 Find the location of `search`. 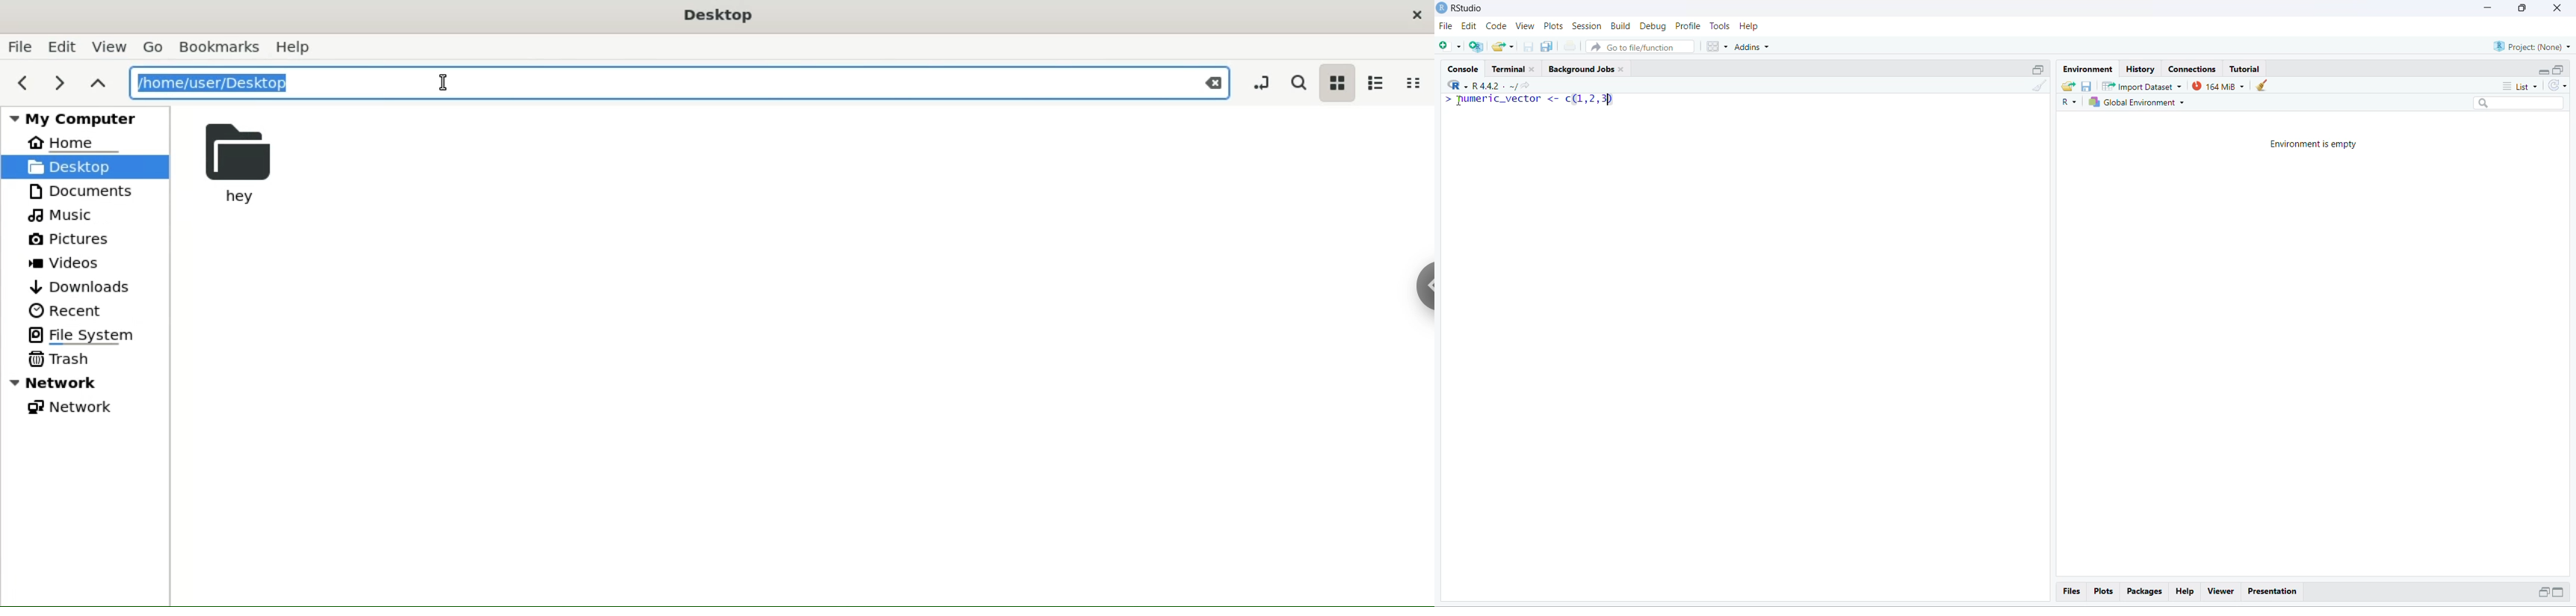

search is located at coordinates (2520, 104).